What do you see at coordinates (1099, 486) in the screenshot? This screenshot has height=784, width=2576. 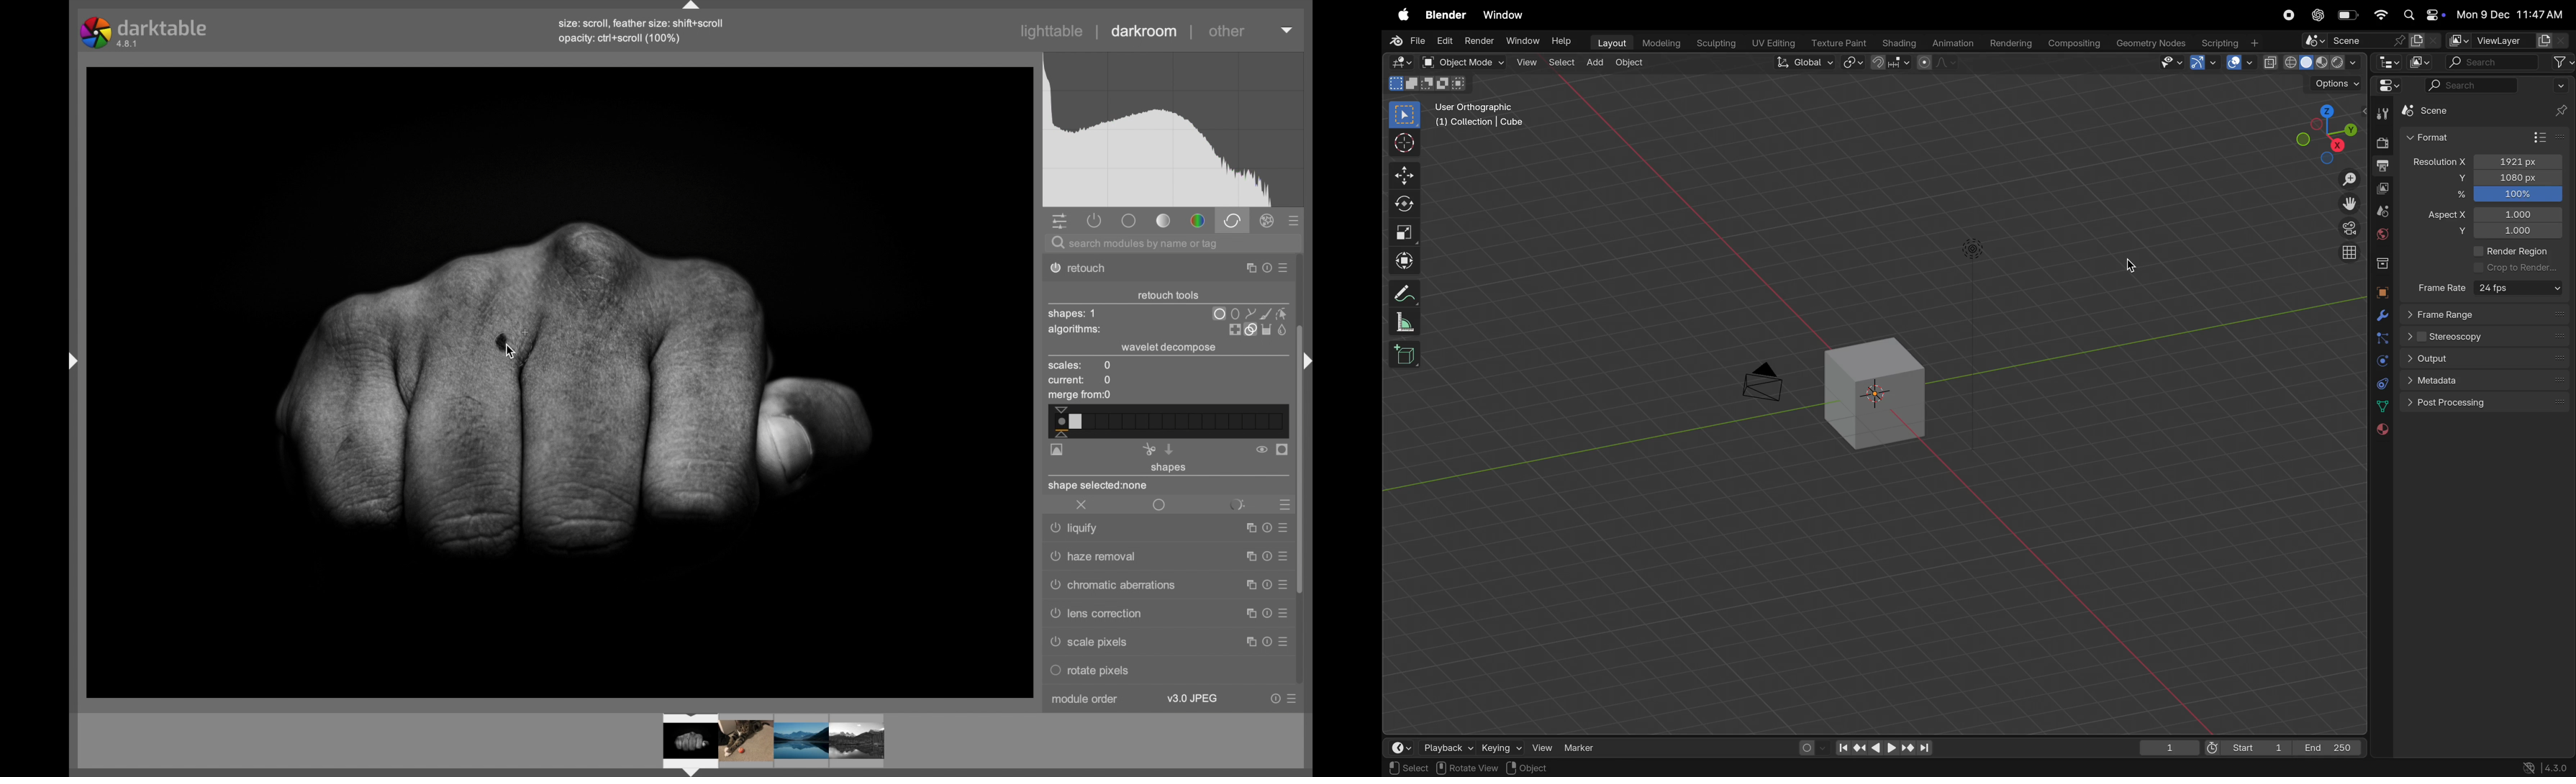 I see `shape selected:none` at bounding box center [1099, 486].